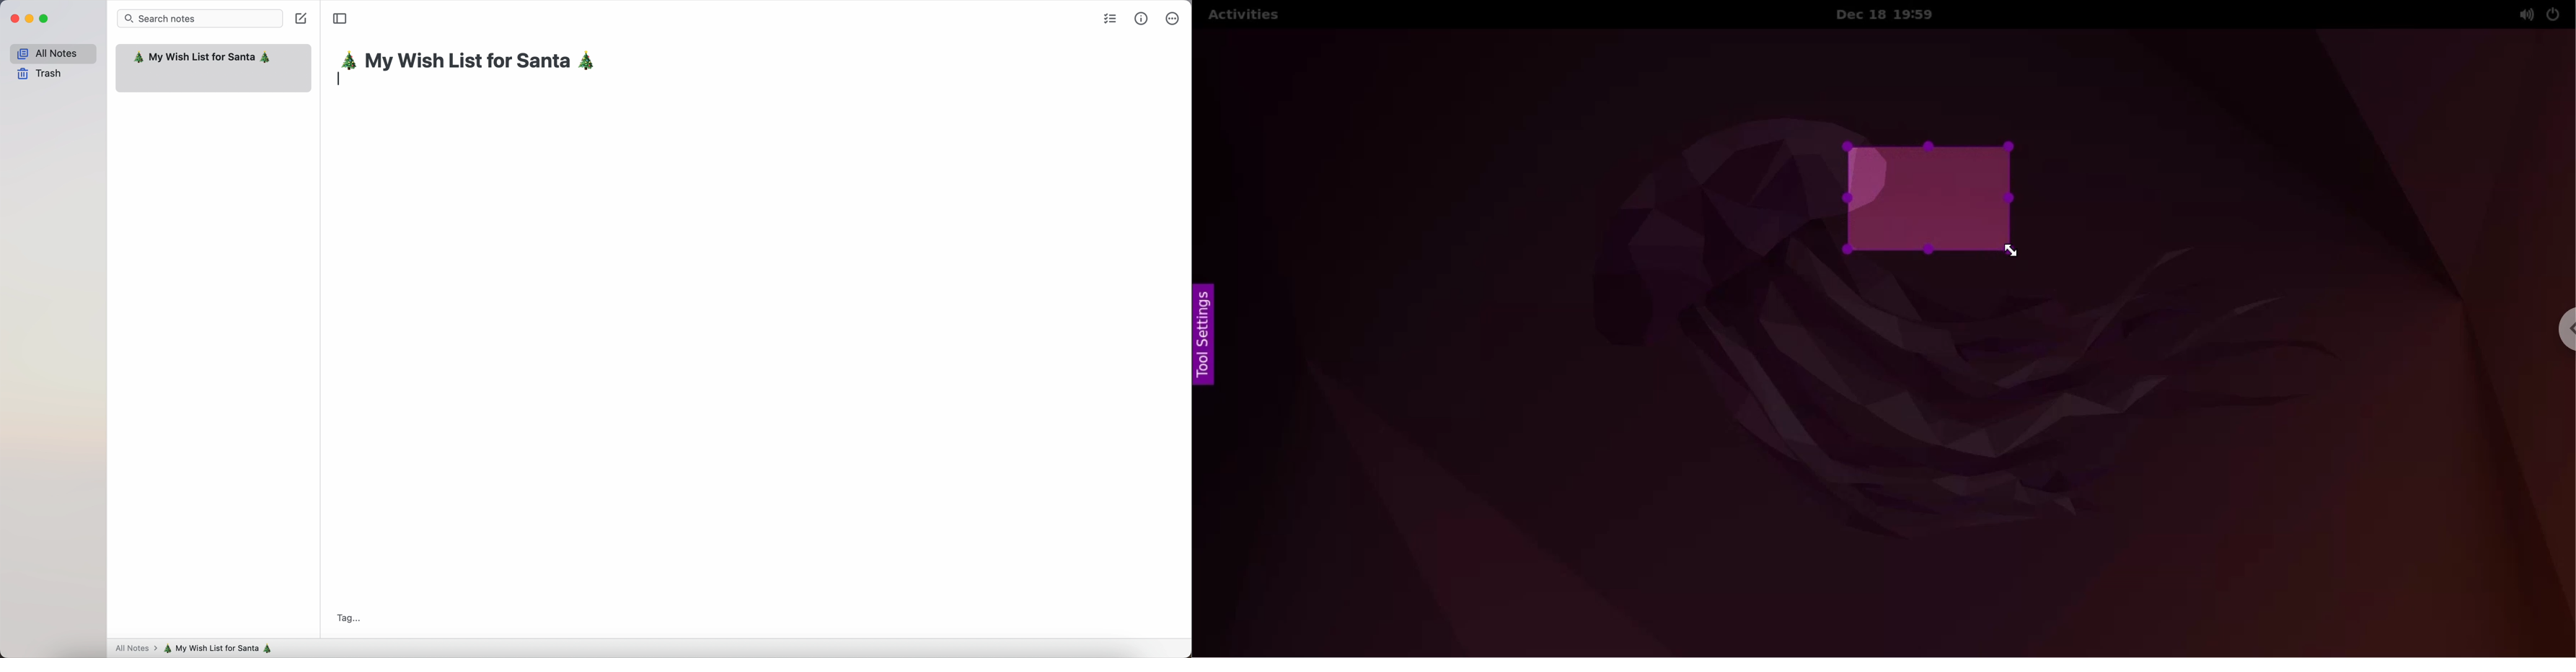 This screenshot has width=2576, height=672. I want to click on Tag..., so click(347, 617).